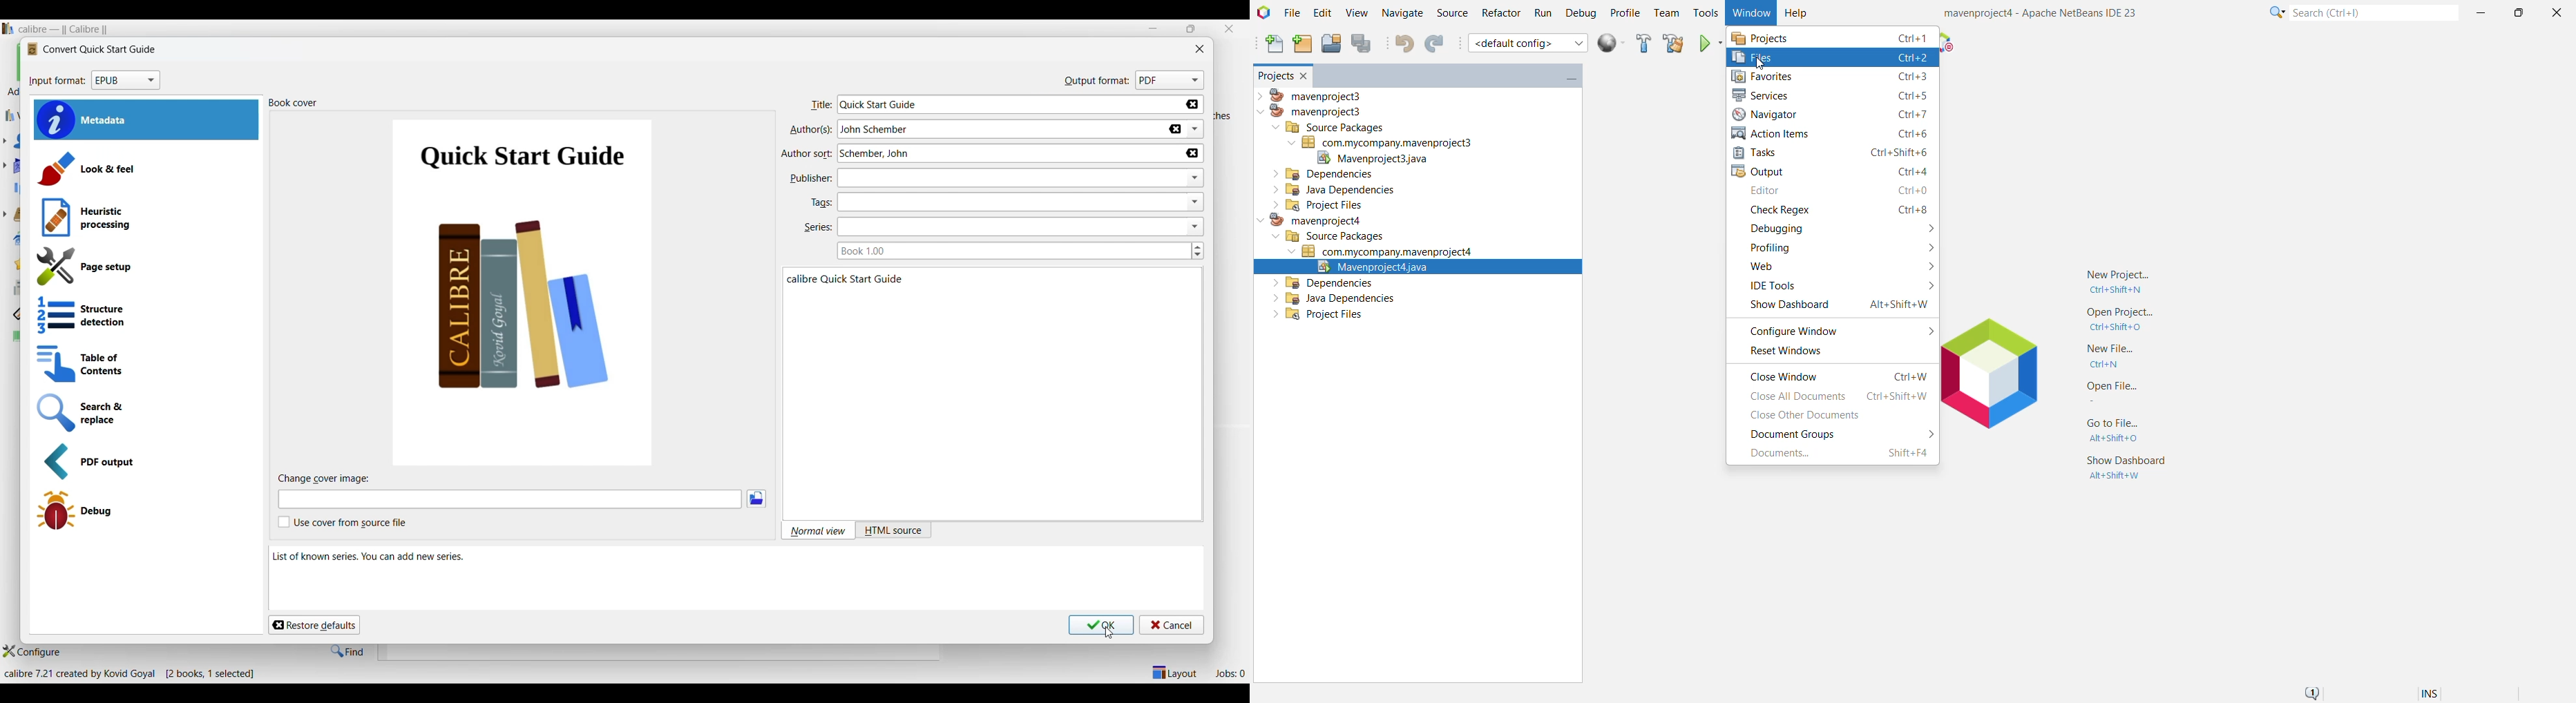 Image resolution: width=2576 pixels, height=728 pixels. Describe the element at coordinates (972, 130) in the screenshot. I see `Type in author` at that location.